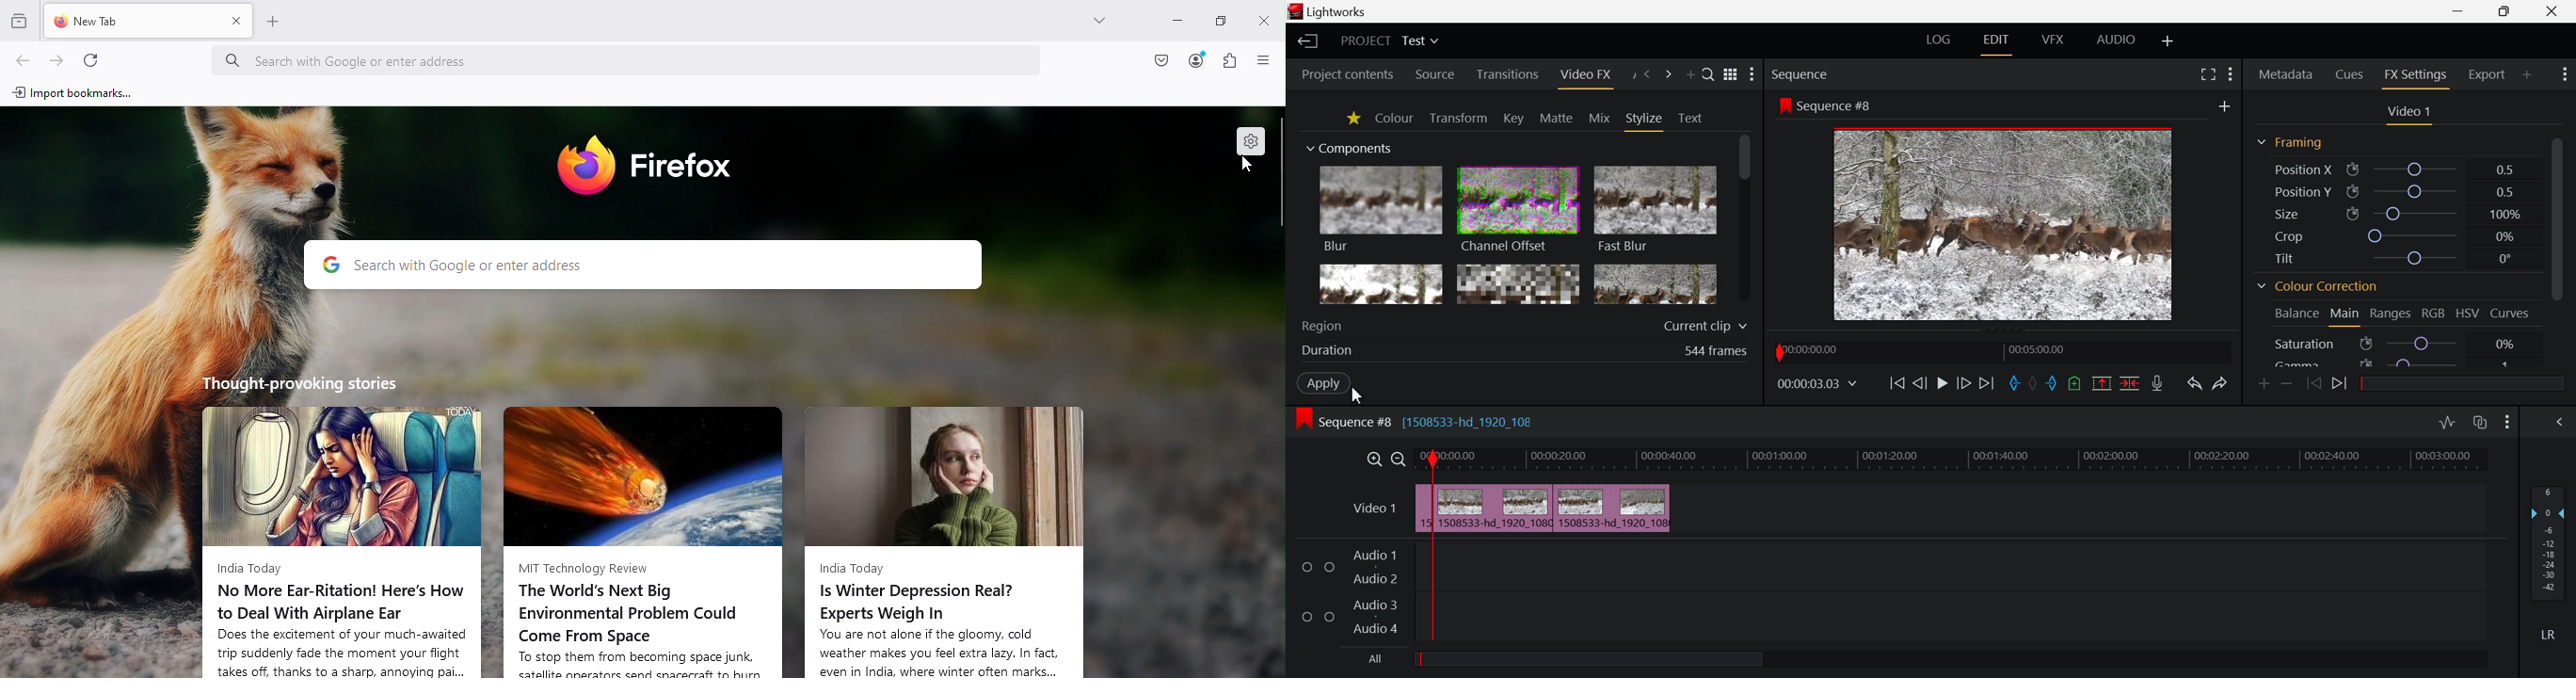 The image size is (2576, 700). Describe the element at coordinates (1382, 211) in the screenshot. I see `Blur` at that location.